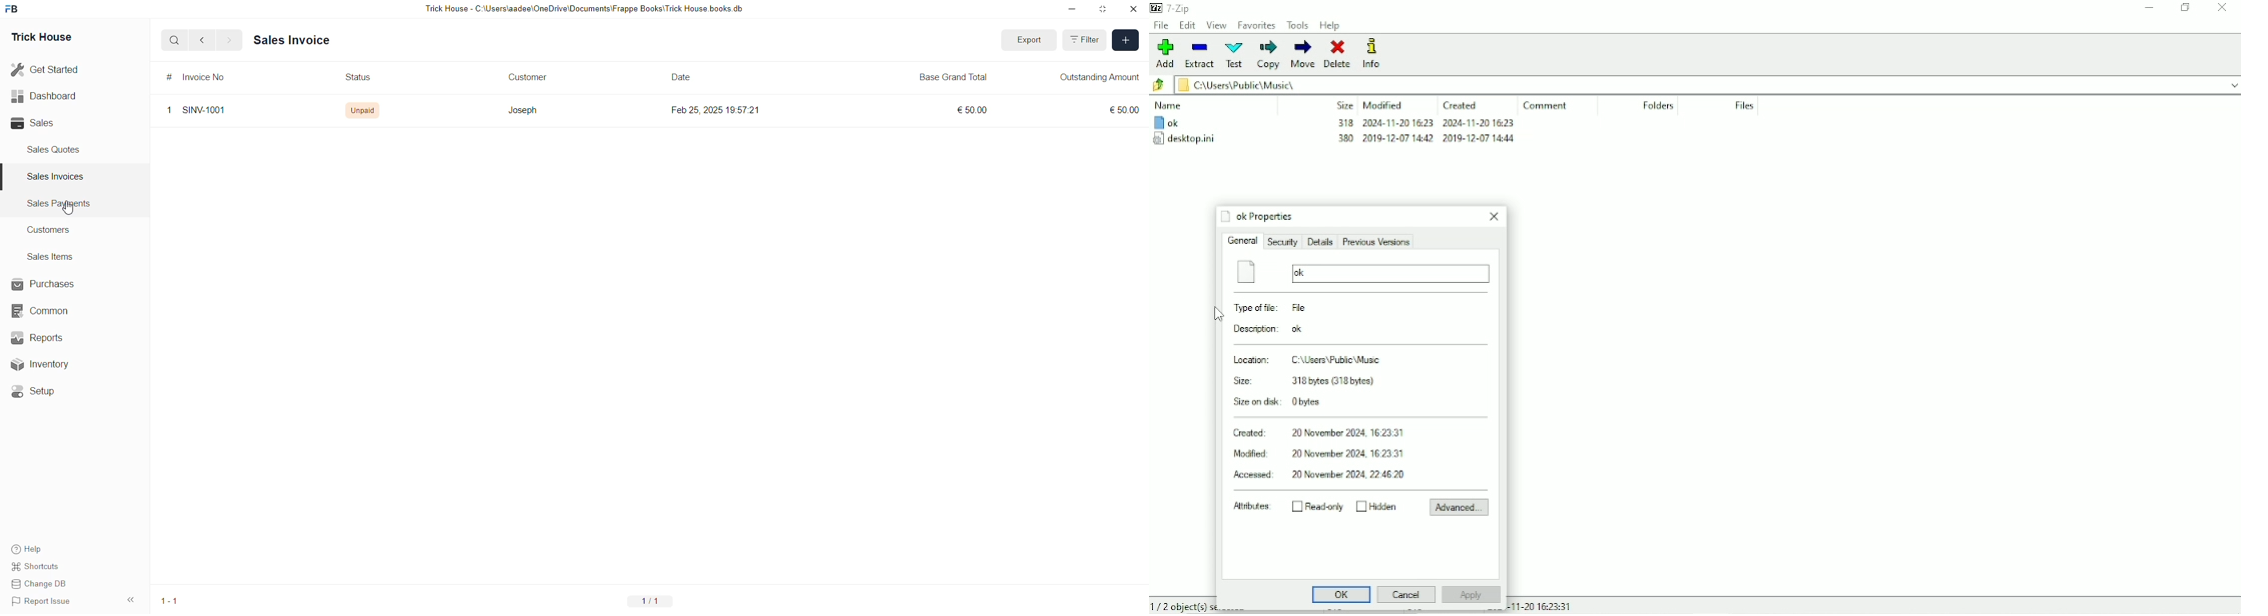  Describe the element at coordinates (202, 41) in the screenshot. I see `Back` at that location.